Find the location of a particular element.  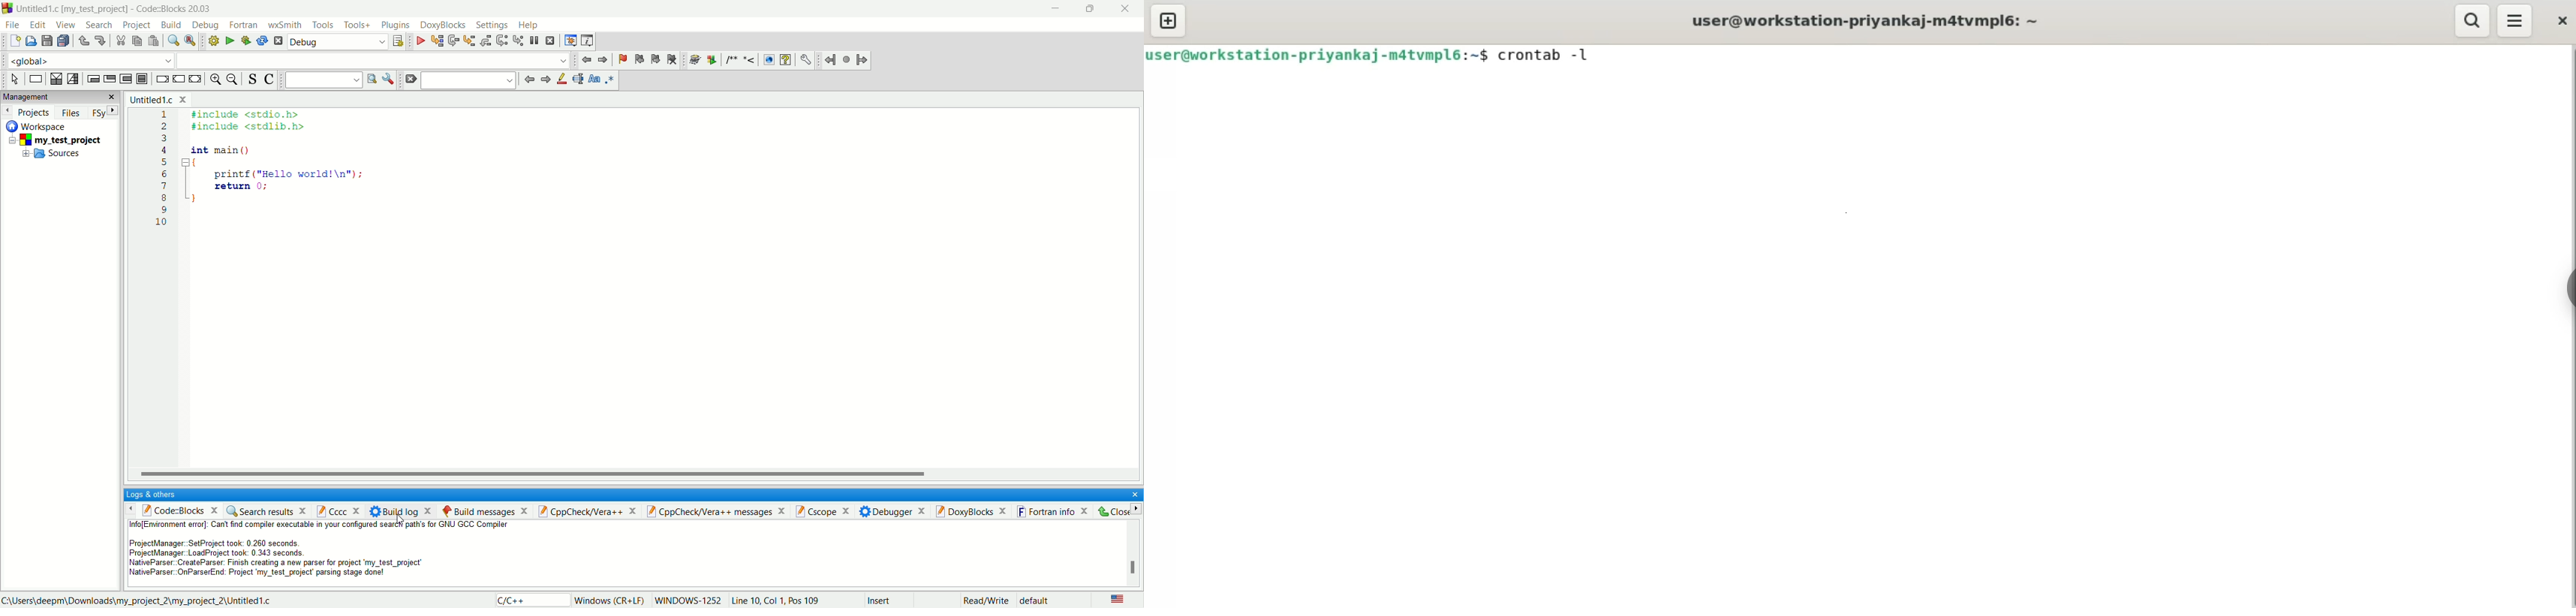

debugging is located at coordinates (570, 40).